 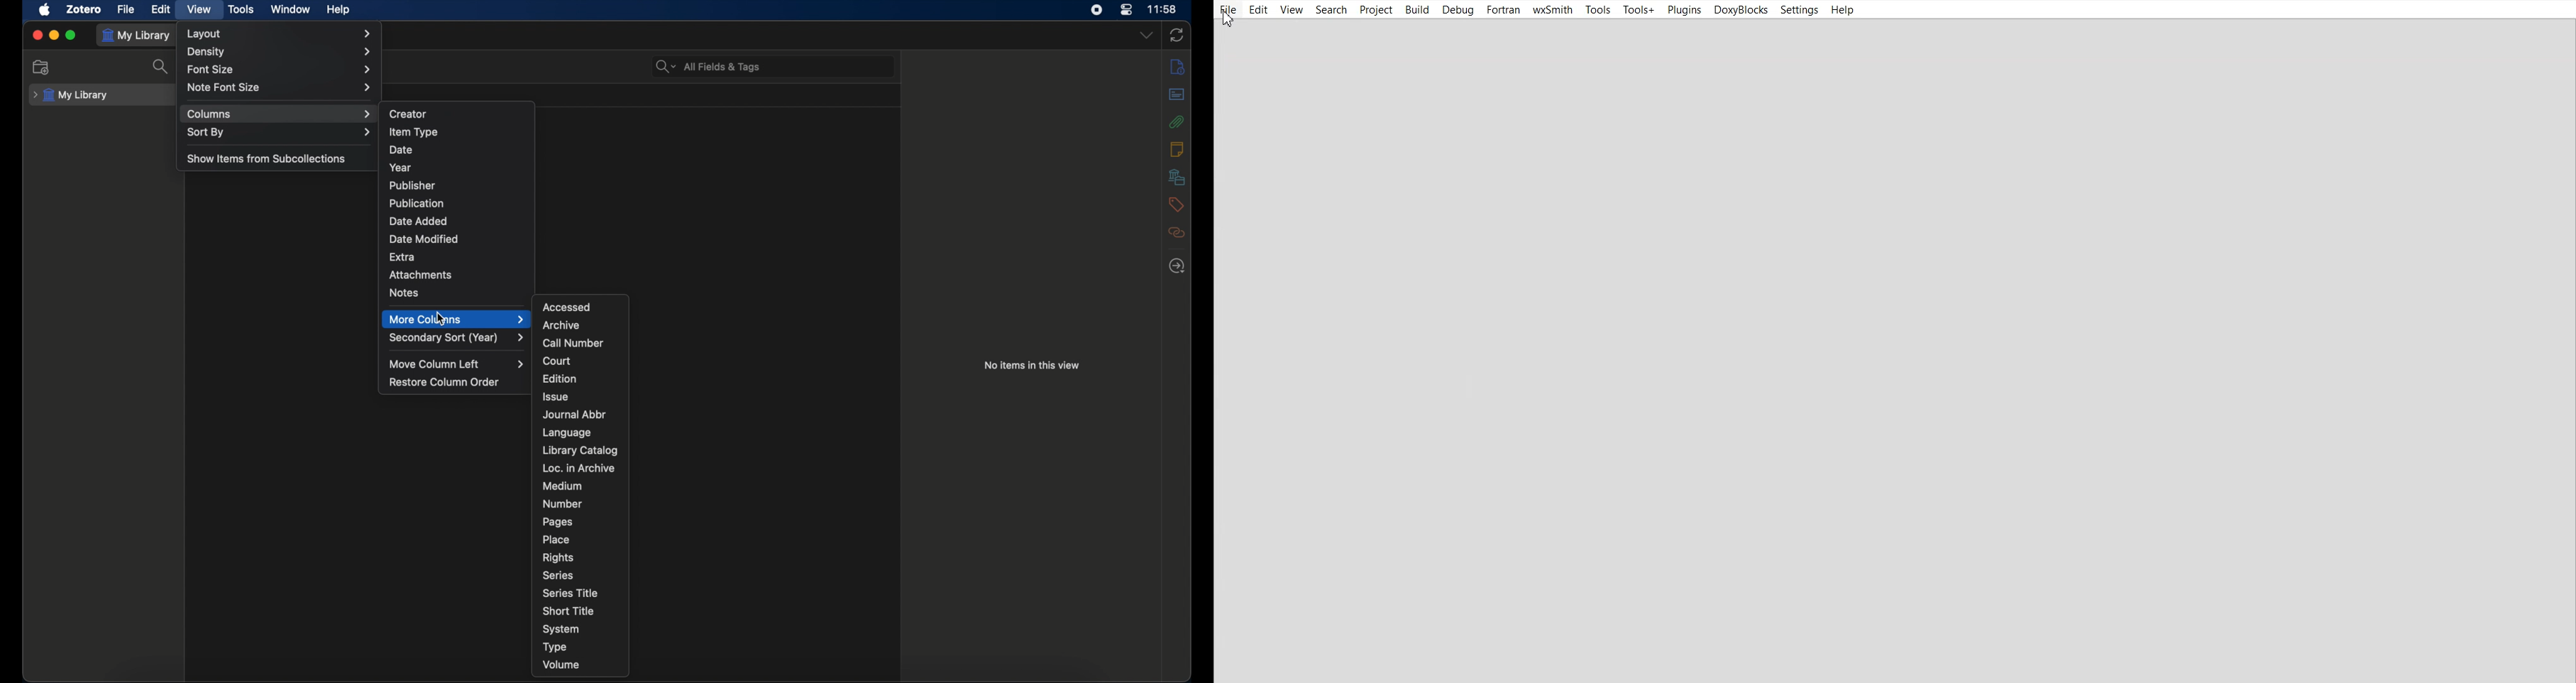 I want to click on medium, so click(x=561, y=486).